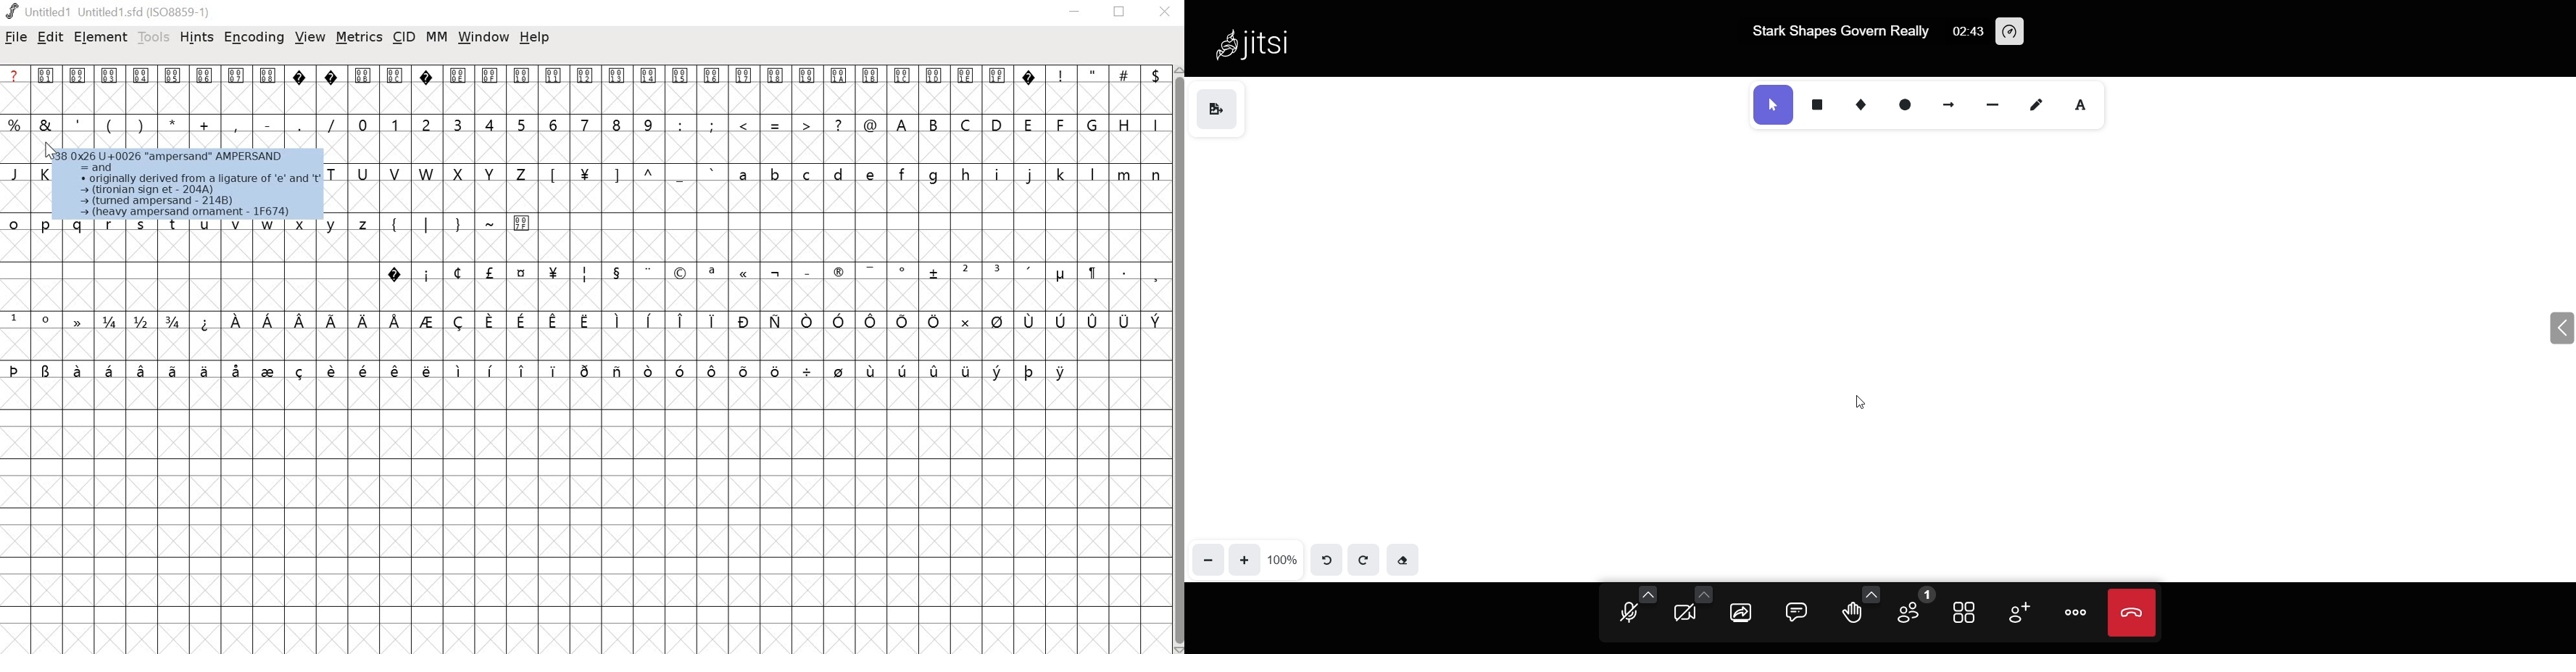 This screenshot has width=2576, height=672. I want to click on chat, so click(1799, 611).